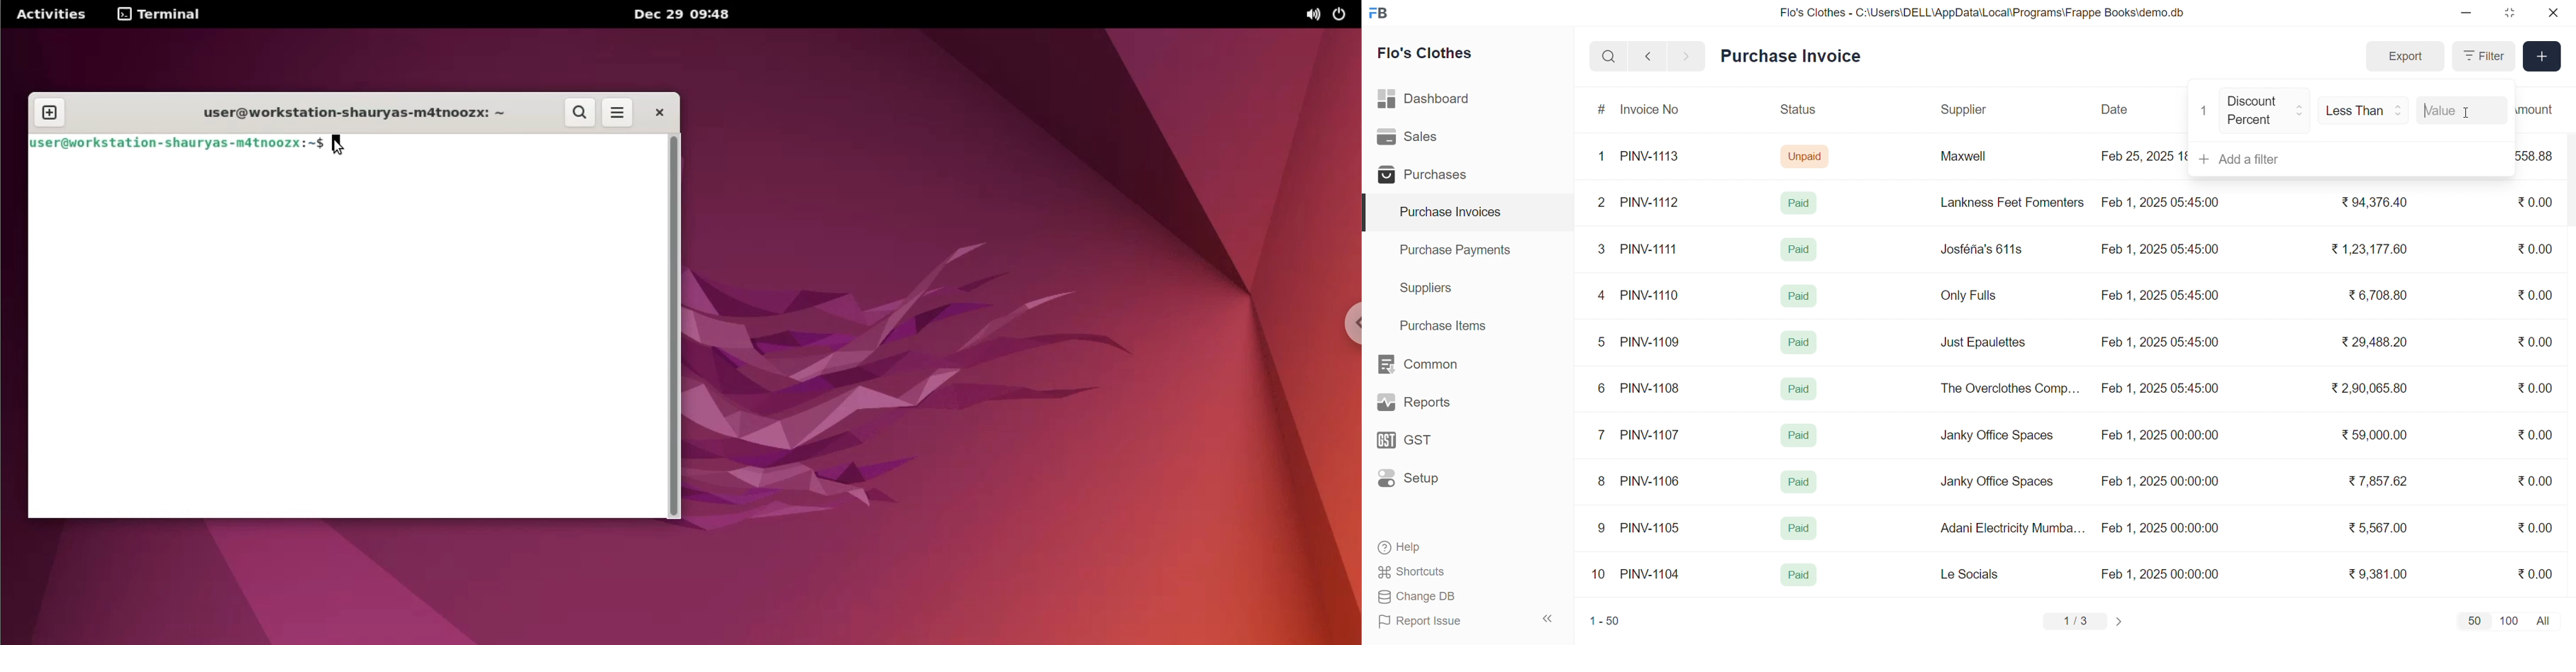  What do you see at coordinates (2159, 250) in the screenshot?
I see `Feb 1, 2025 05:45:00` at bounding box center [2159, 250].